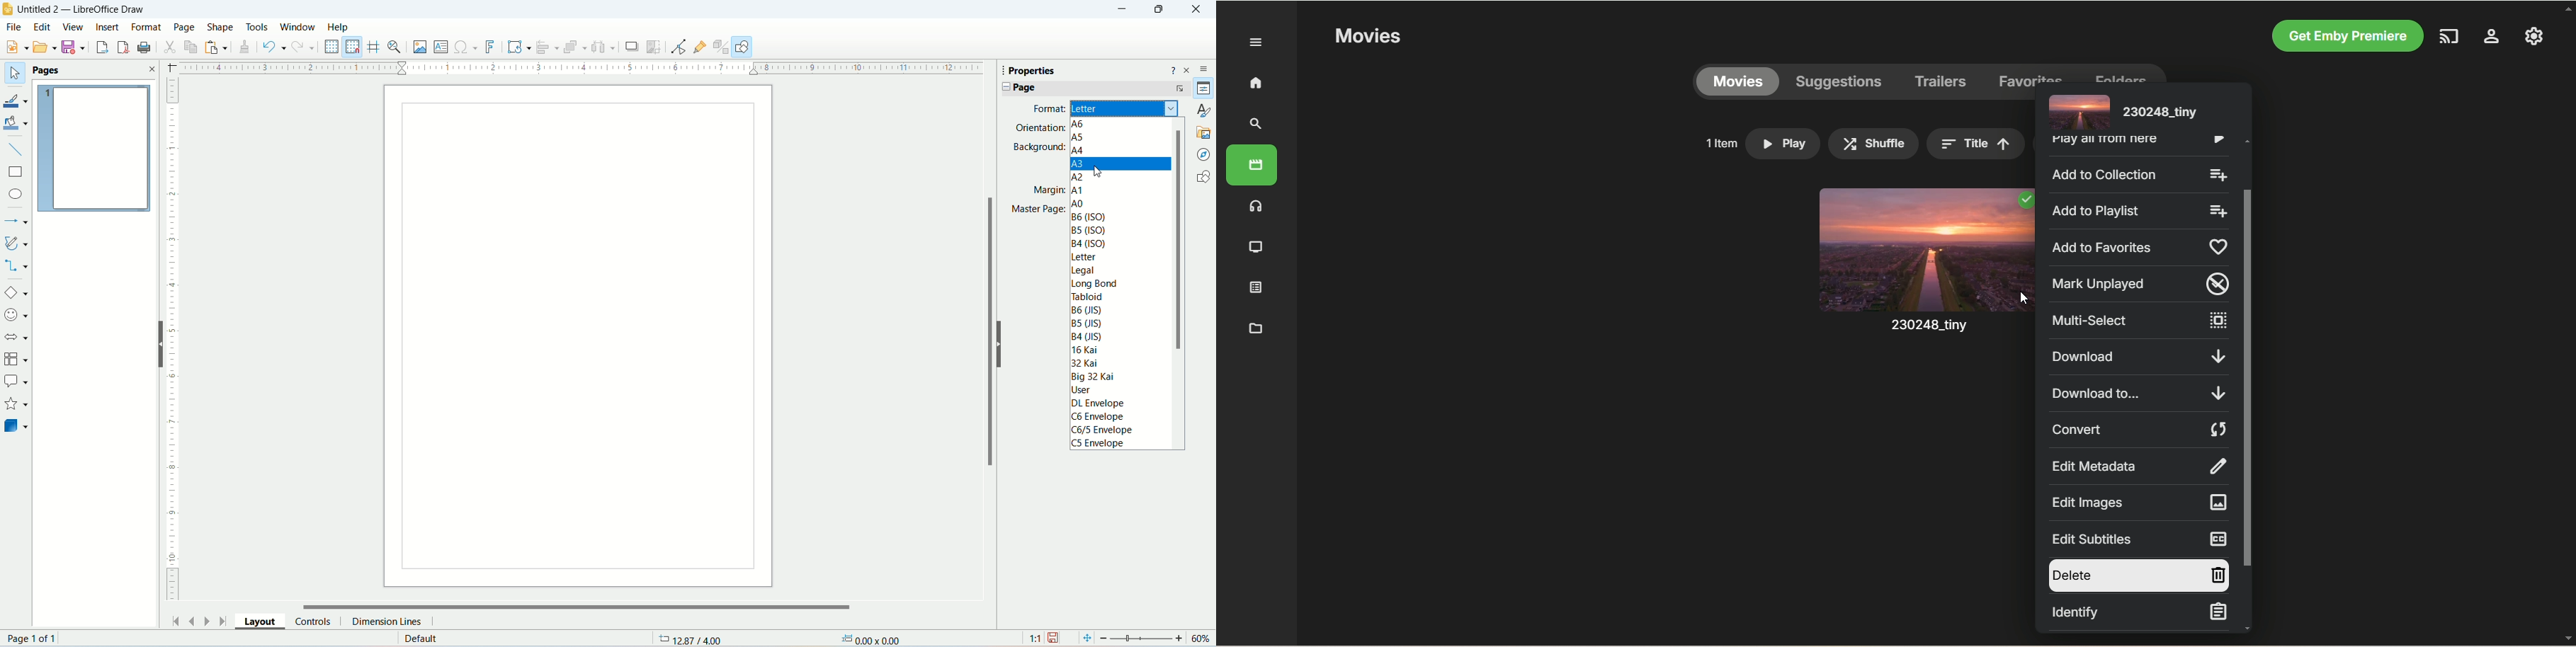  What do you see at coordinates (20, 47) in the screenshot?
I see `new` at bounding box center [20, 47].